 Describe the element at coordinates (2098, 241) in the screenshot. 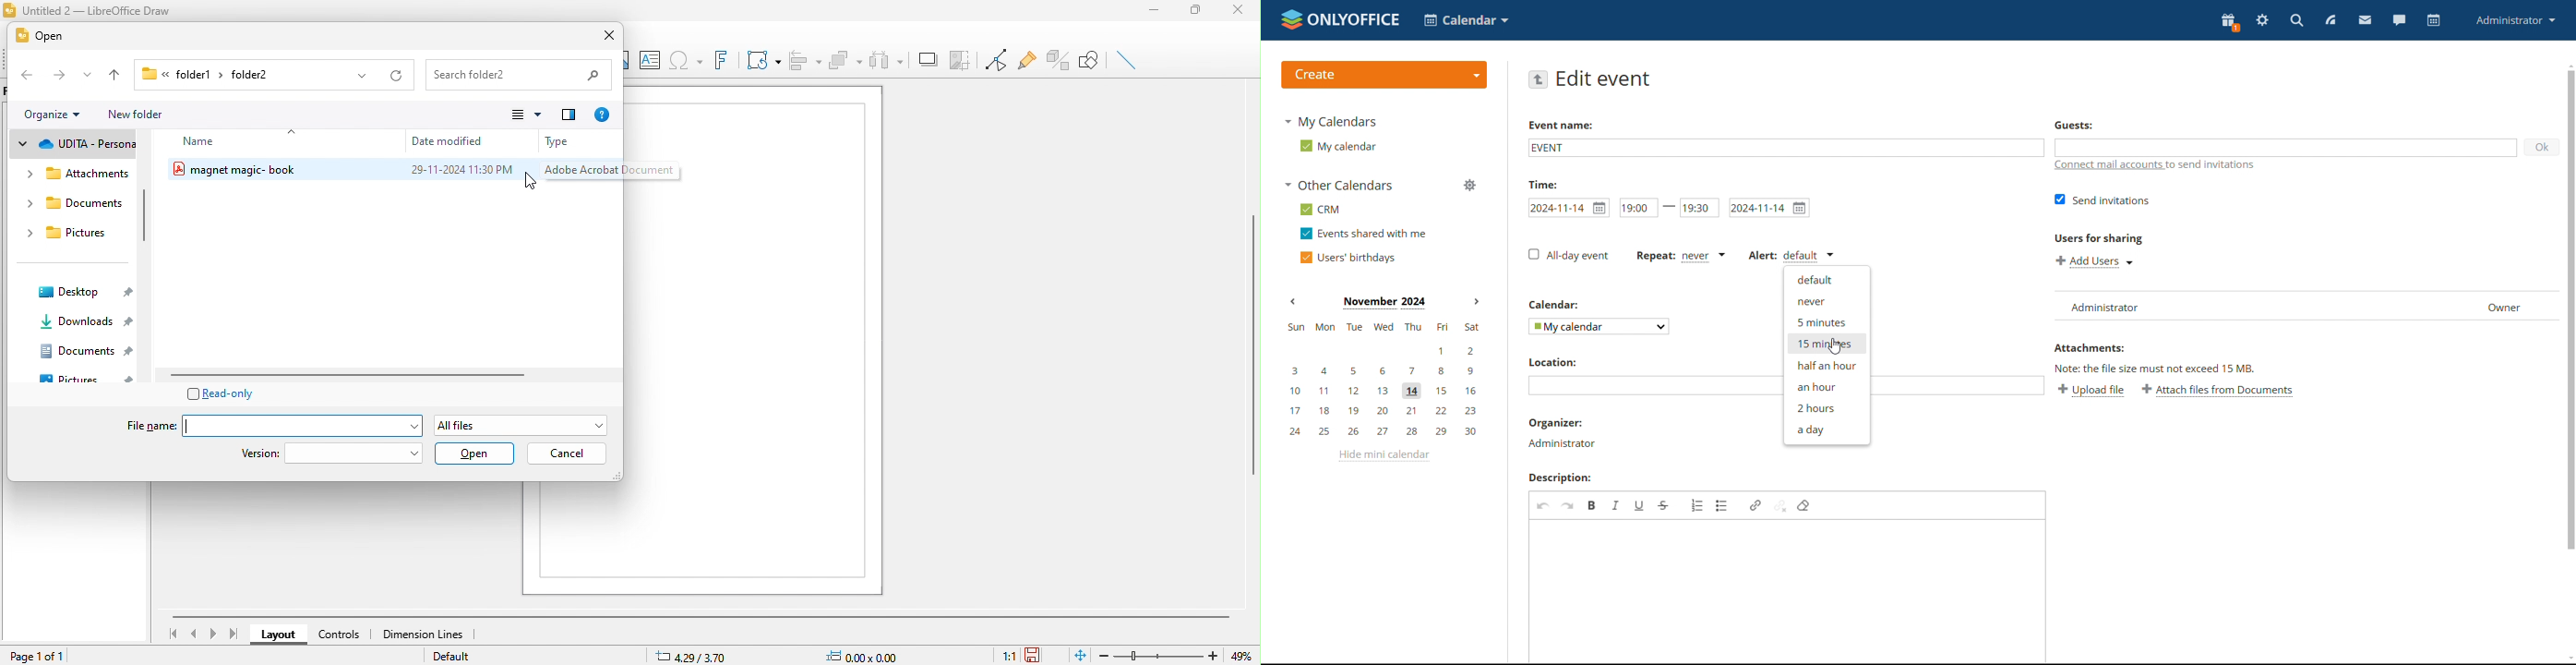

I see `users for sharing:` at that location.